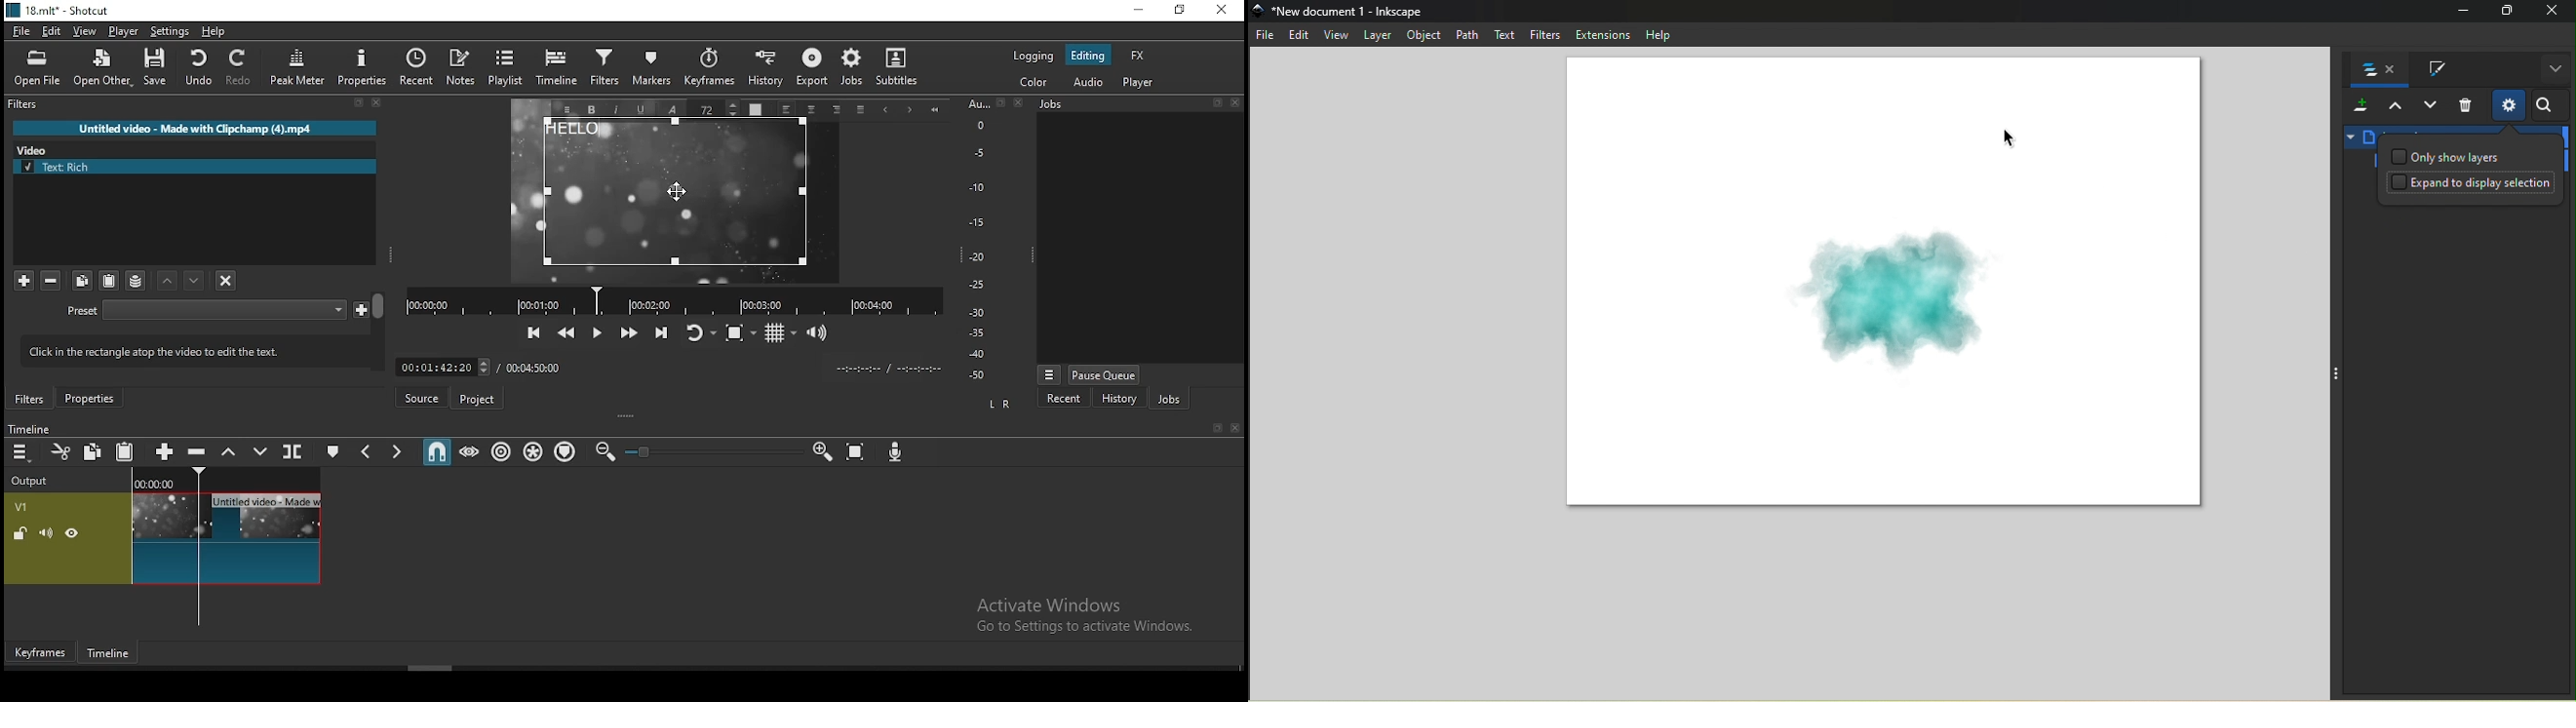 The image size is (2576, 728). What do you see at coordinates (557, 69) in the screenshot?
I see `timeline` at bounding box center [557, 69].